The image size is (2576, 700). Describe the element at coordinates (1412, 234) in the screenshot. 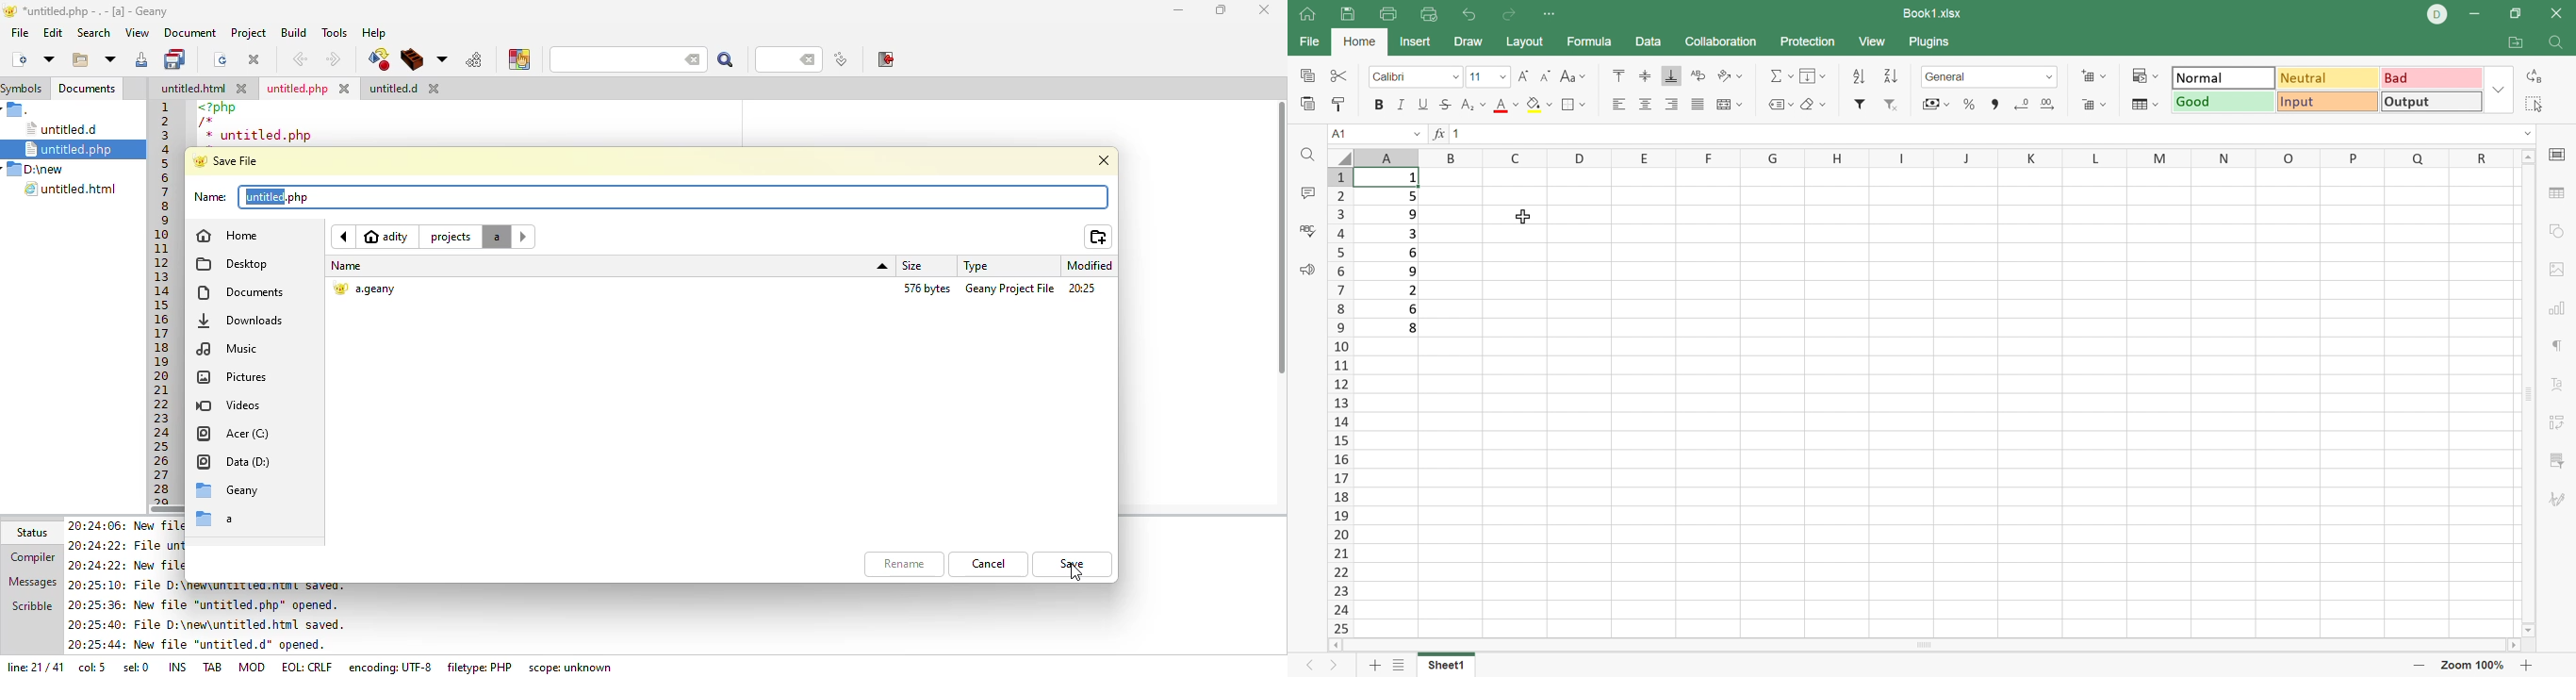

I see `3` at that location.